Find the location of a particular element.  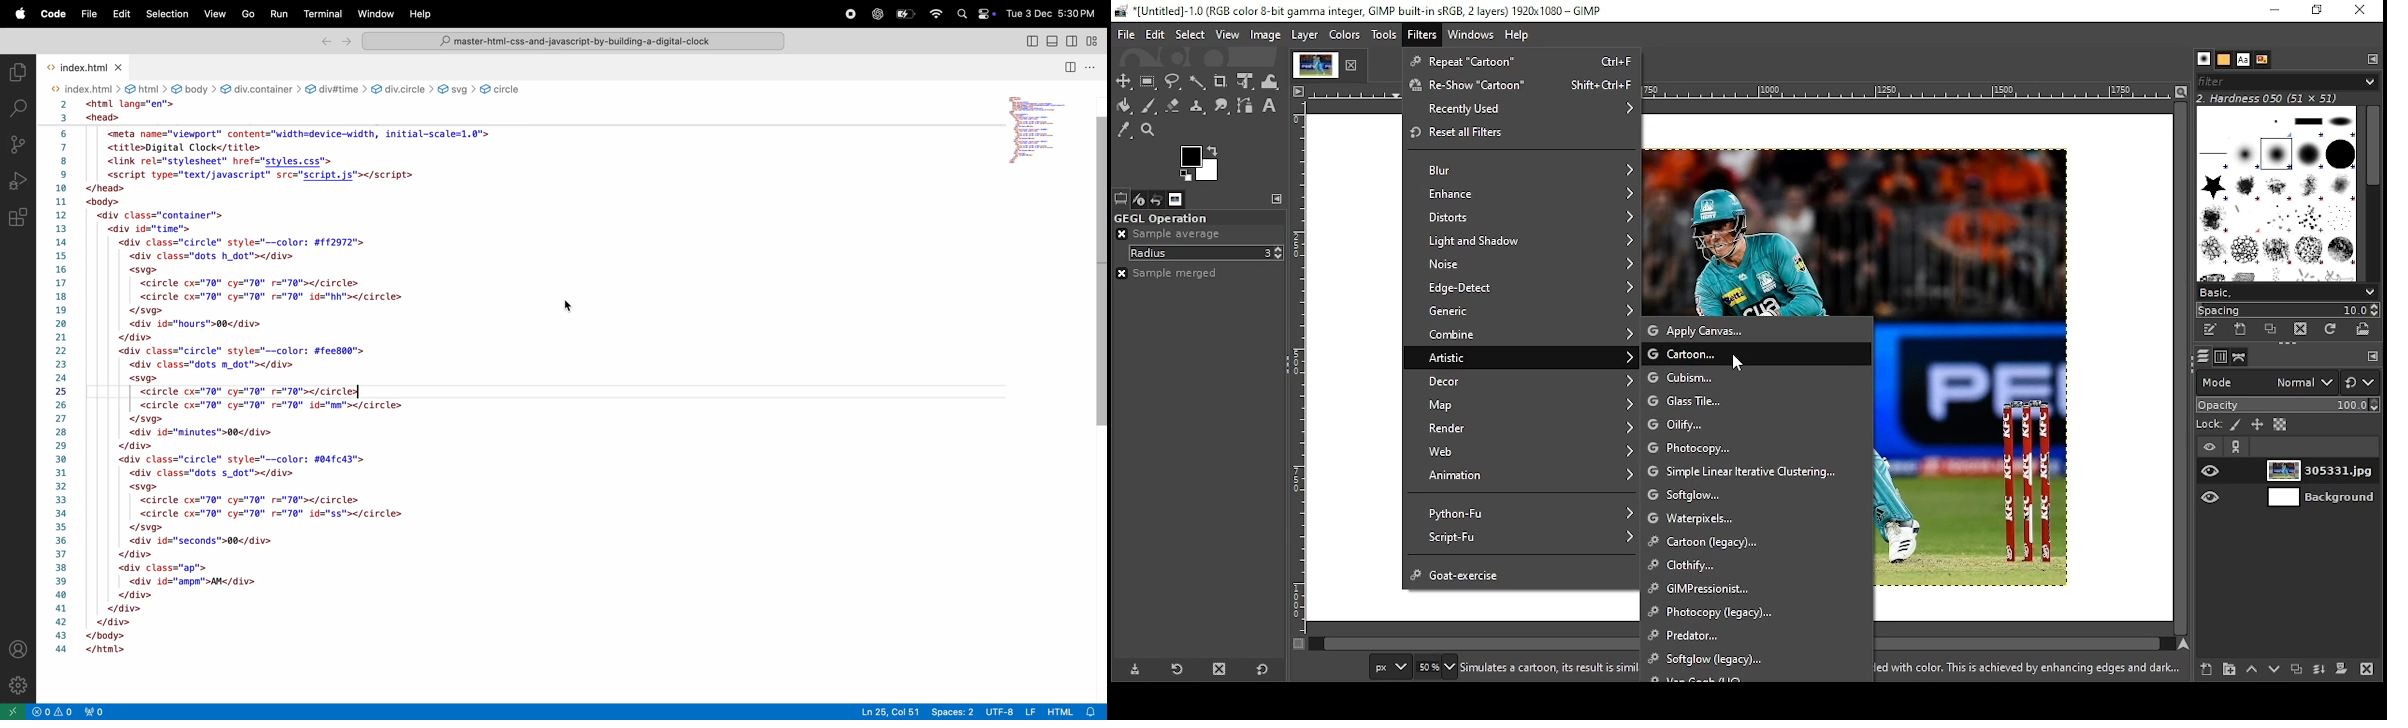

device status is located at coordinates (1139, 199).